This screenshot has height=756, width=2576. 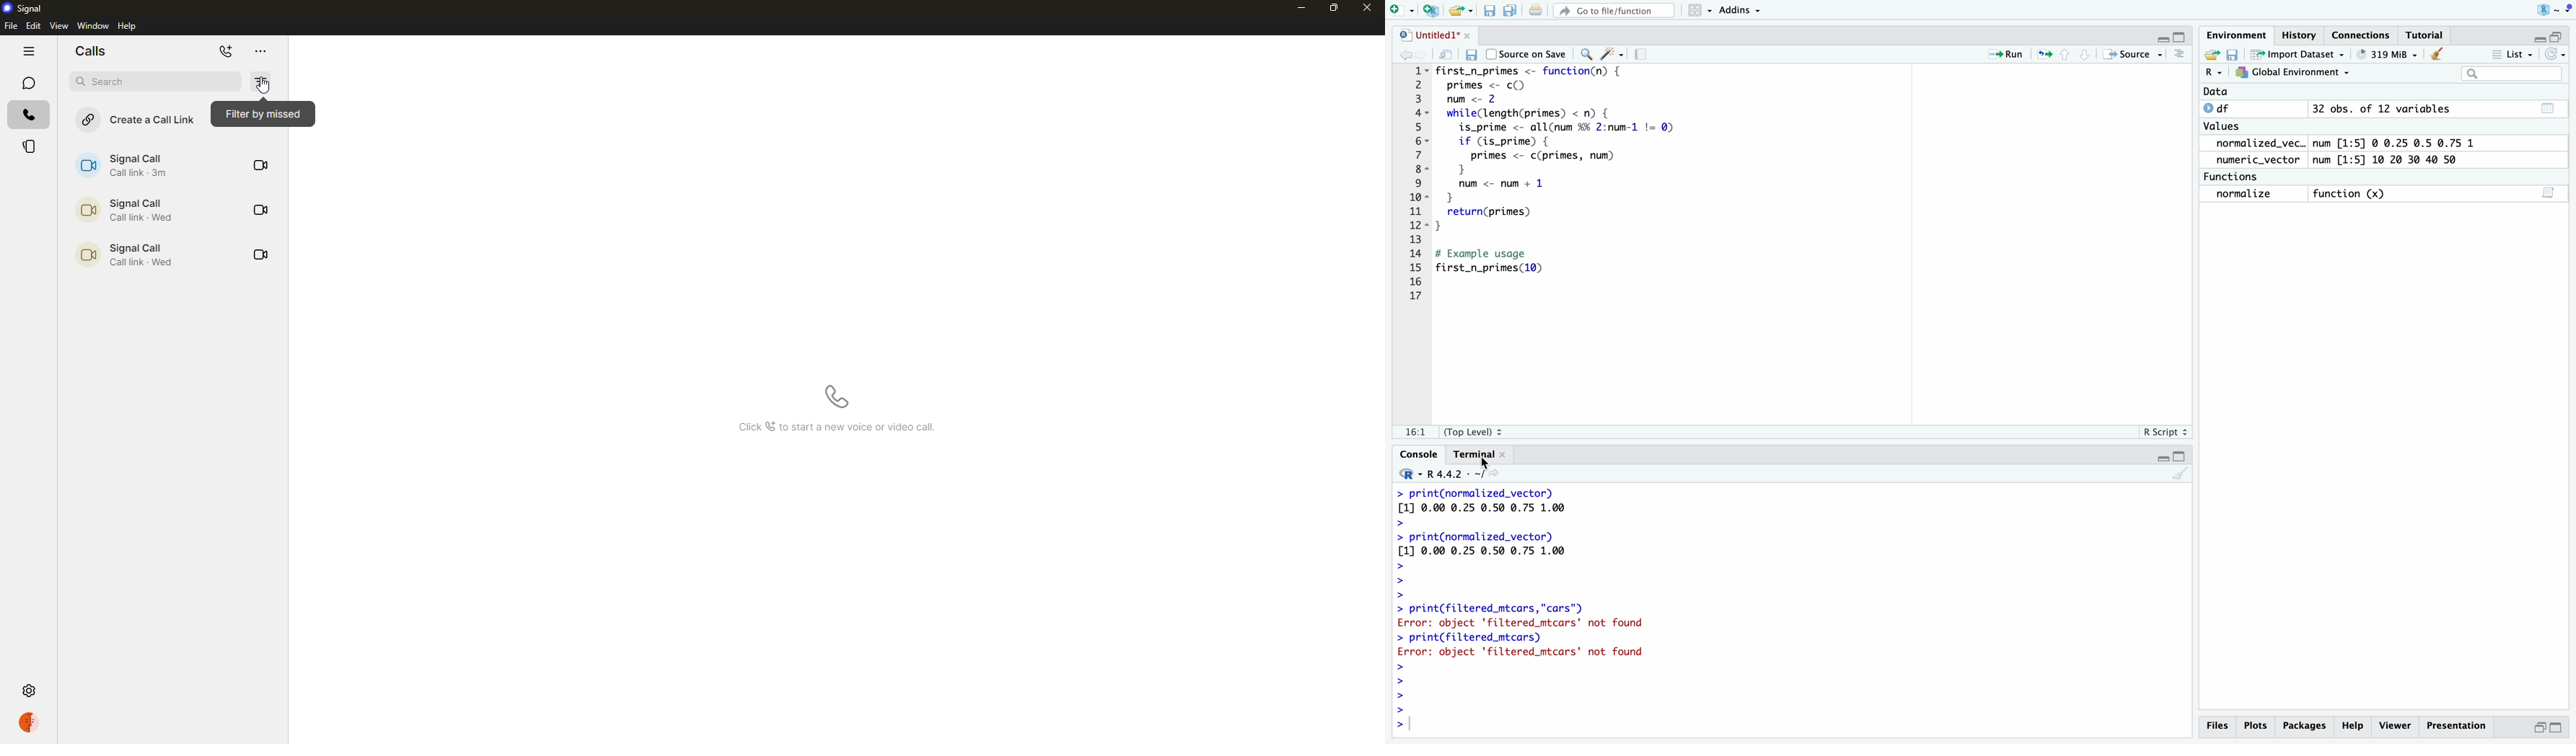 I want to click on find/replace, so click(x=1583, y=54).